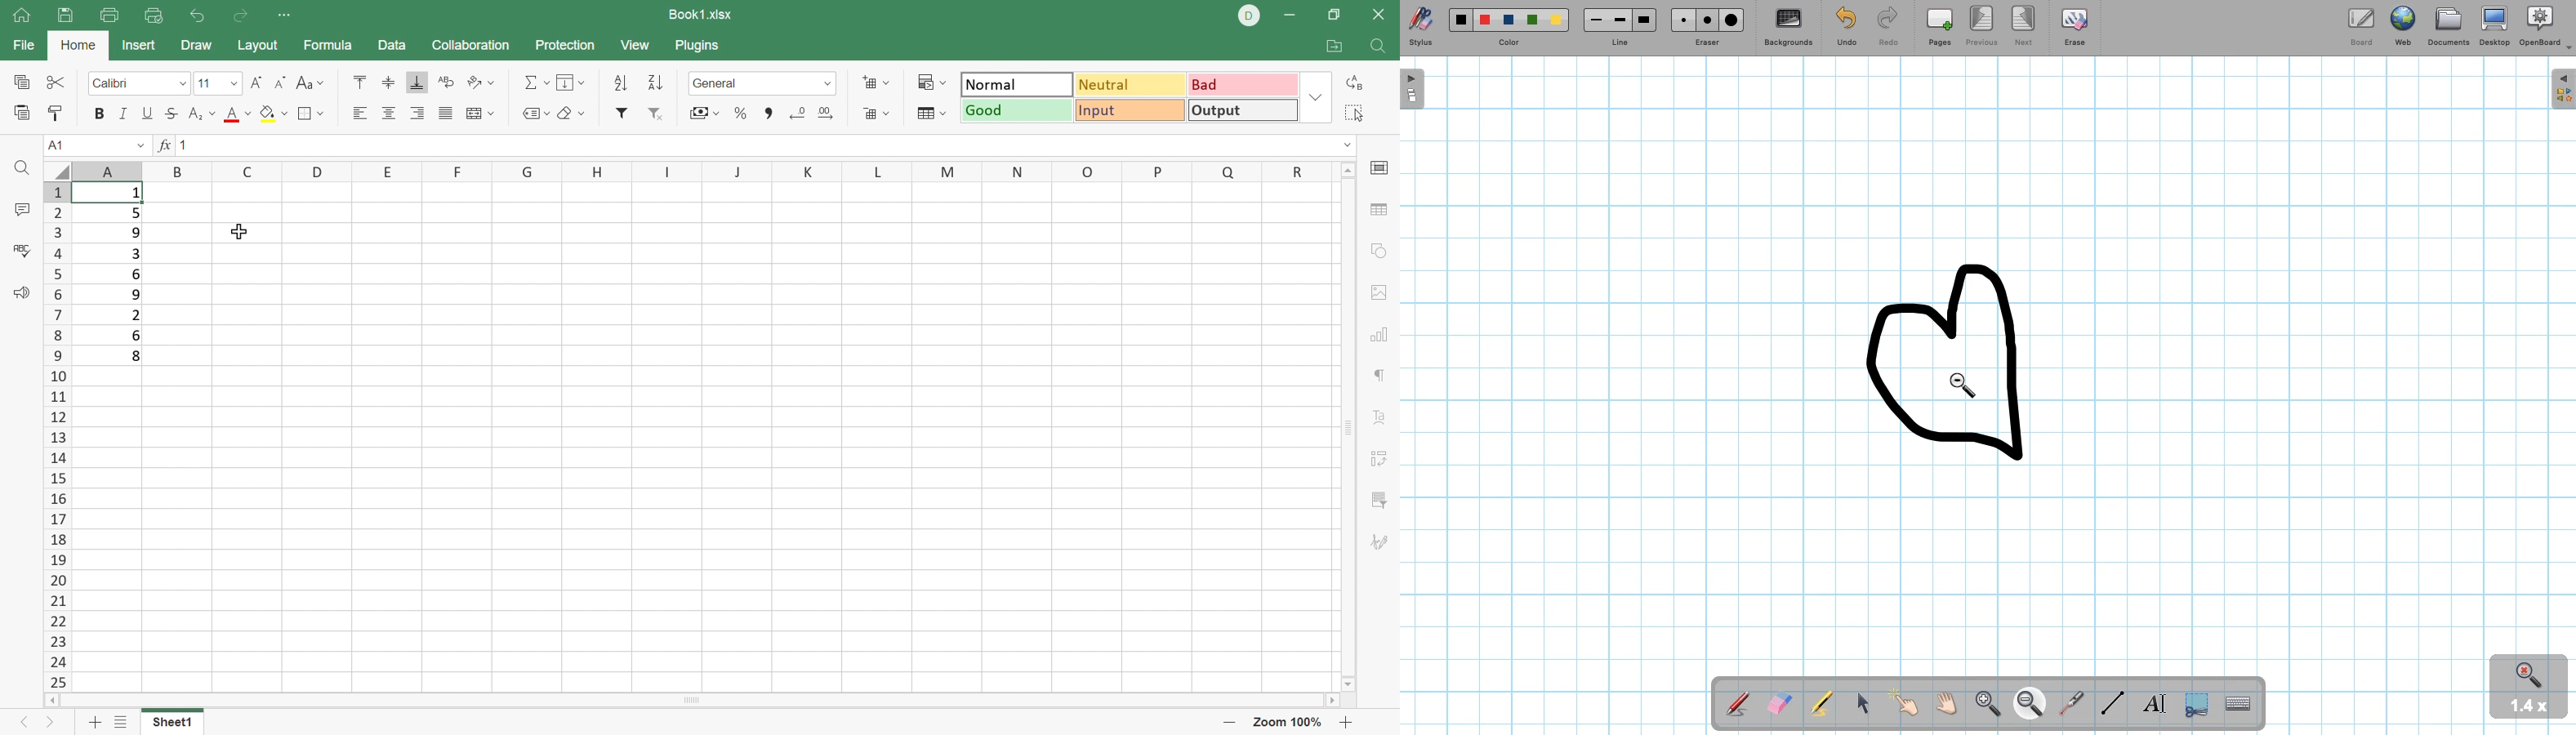 The height and width of the screenshot is (756, 2576). Describe the element at coordinates (174, 724) in the screenshot. I see `Sheet1` at that location.